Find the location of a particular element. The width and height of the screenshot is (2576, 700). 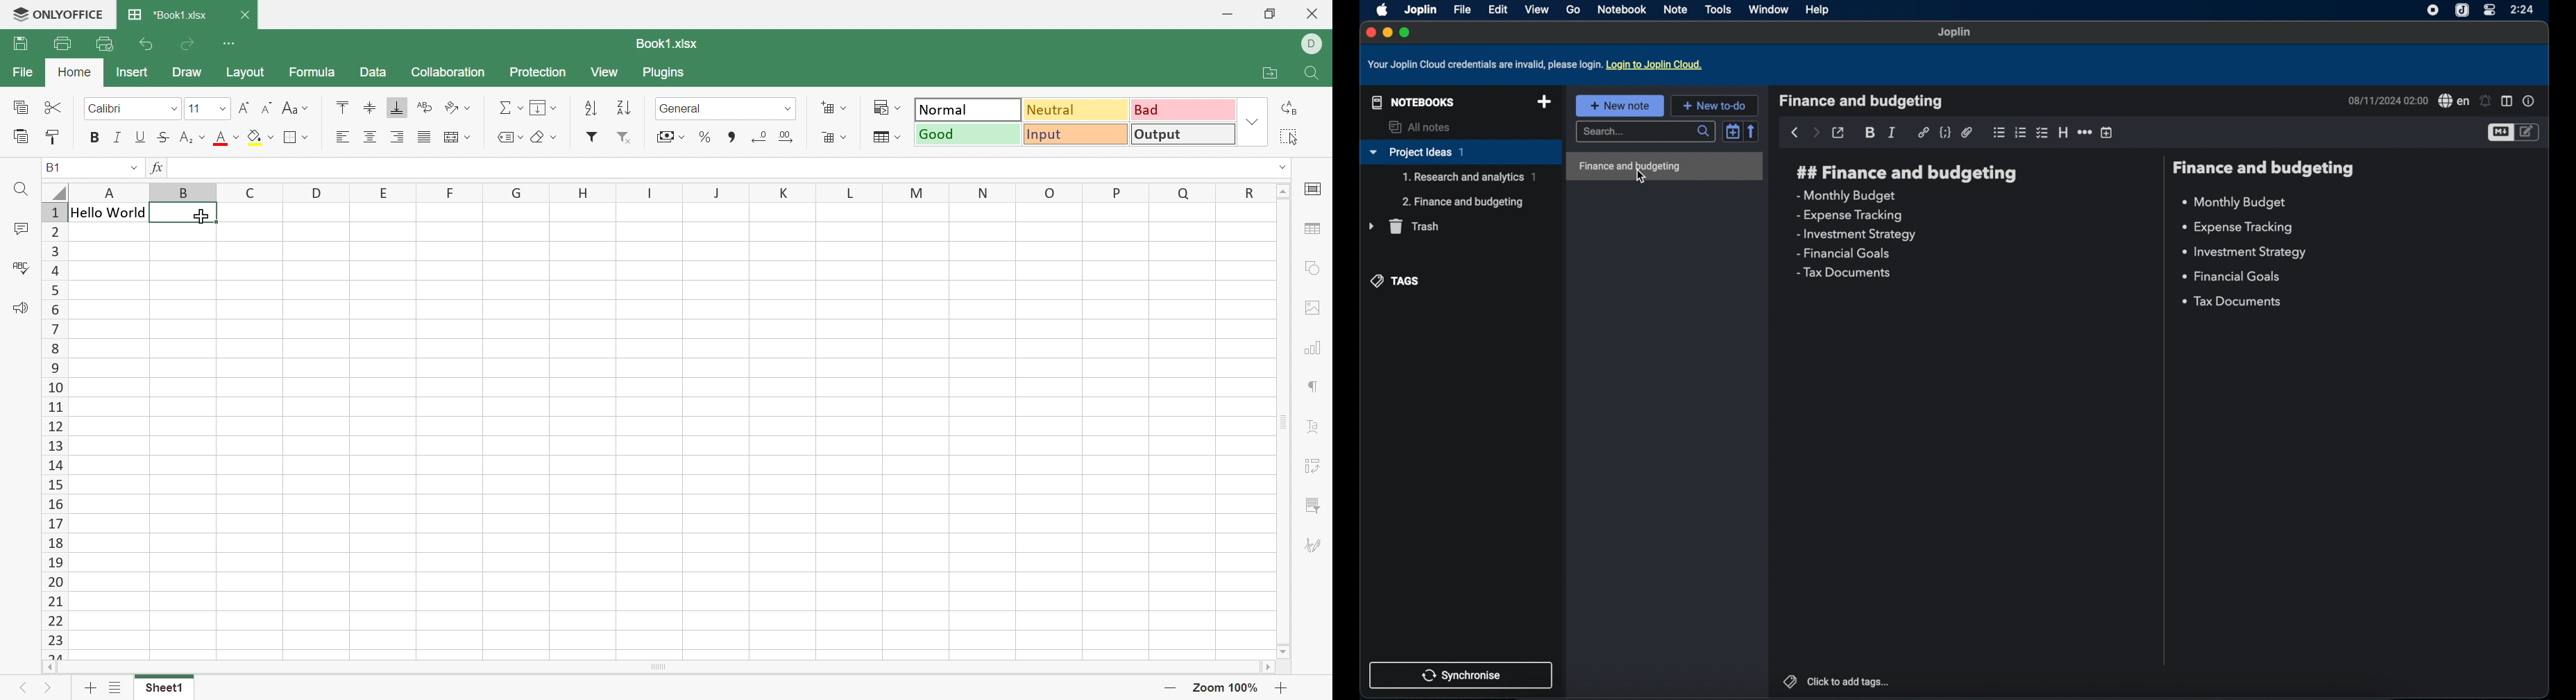

Increase decimal is located at coordinates (789, 137).